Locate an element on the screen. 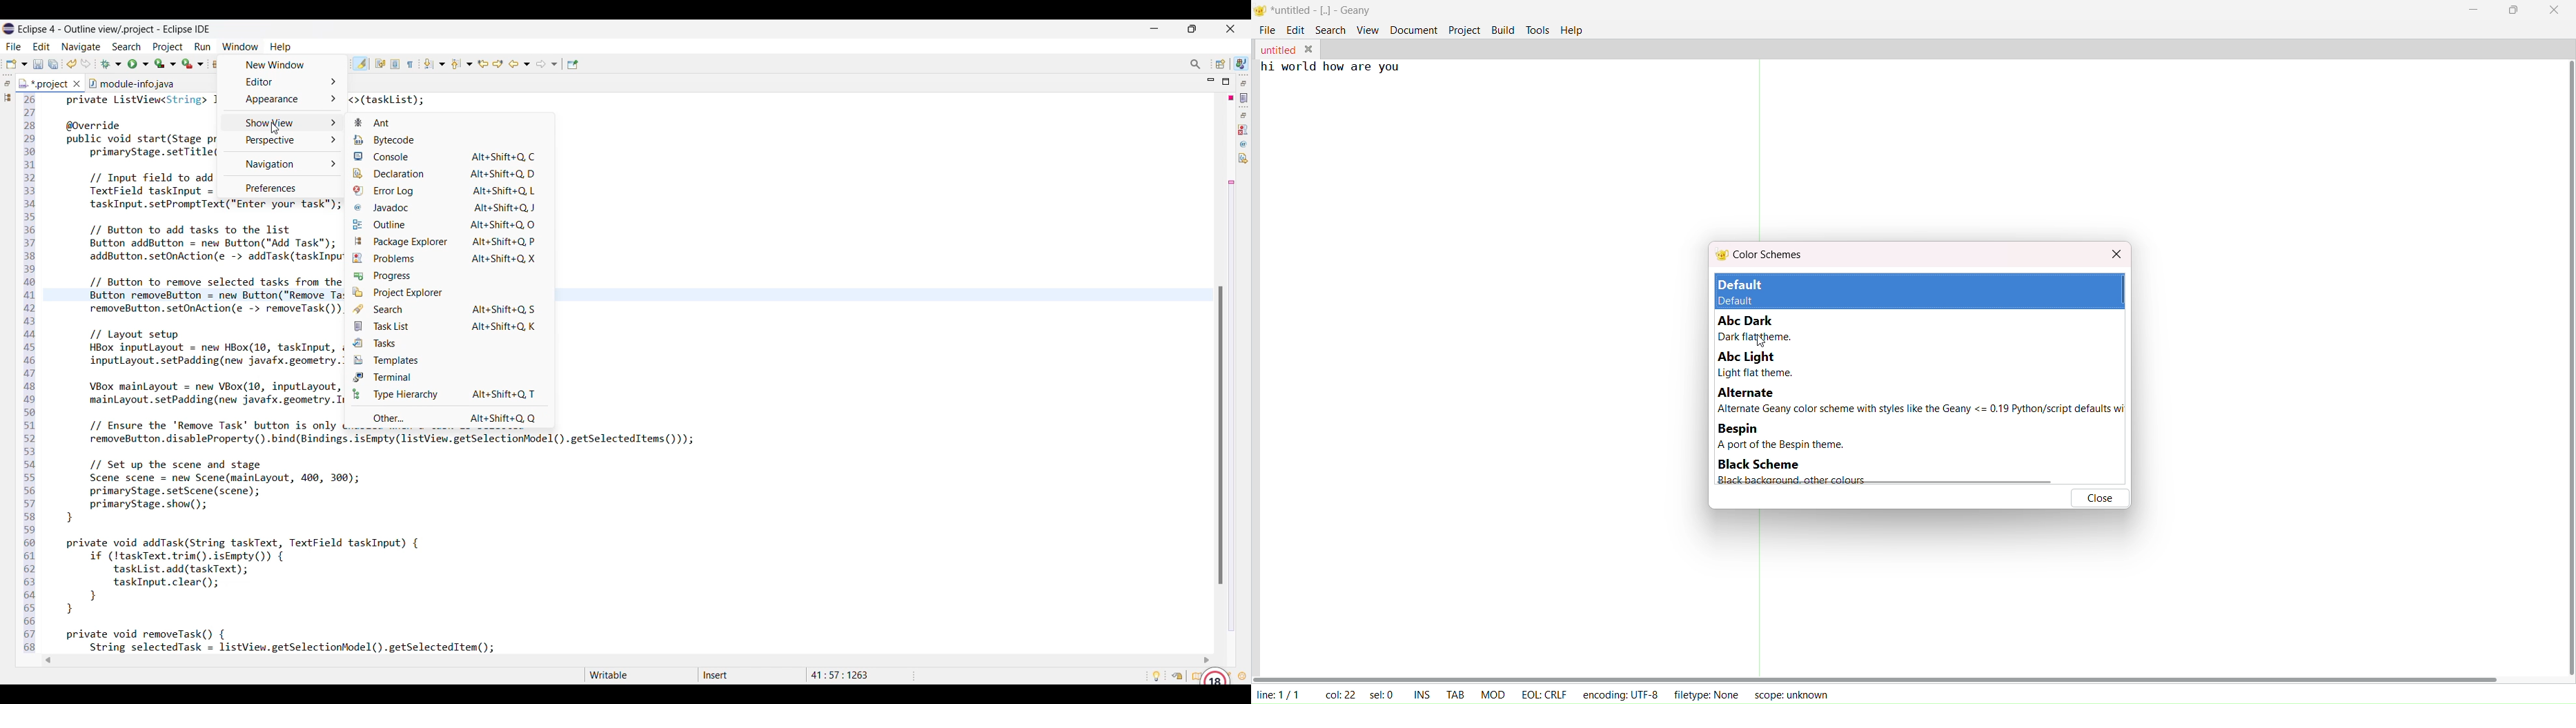  Editor options is located at coordinates (282, 81).